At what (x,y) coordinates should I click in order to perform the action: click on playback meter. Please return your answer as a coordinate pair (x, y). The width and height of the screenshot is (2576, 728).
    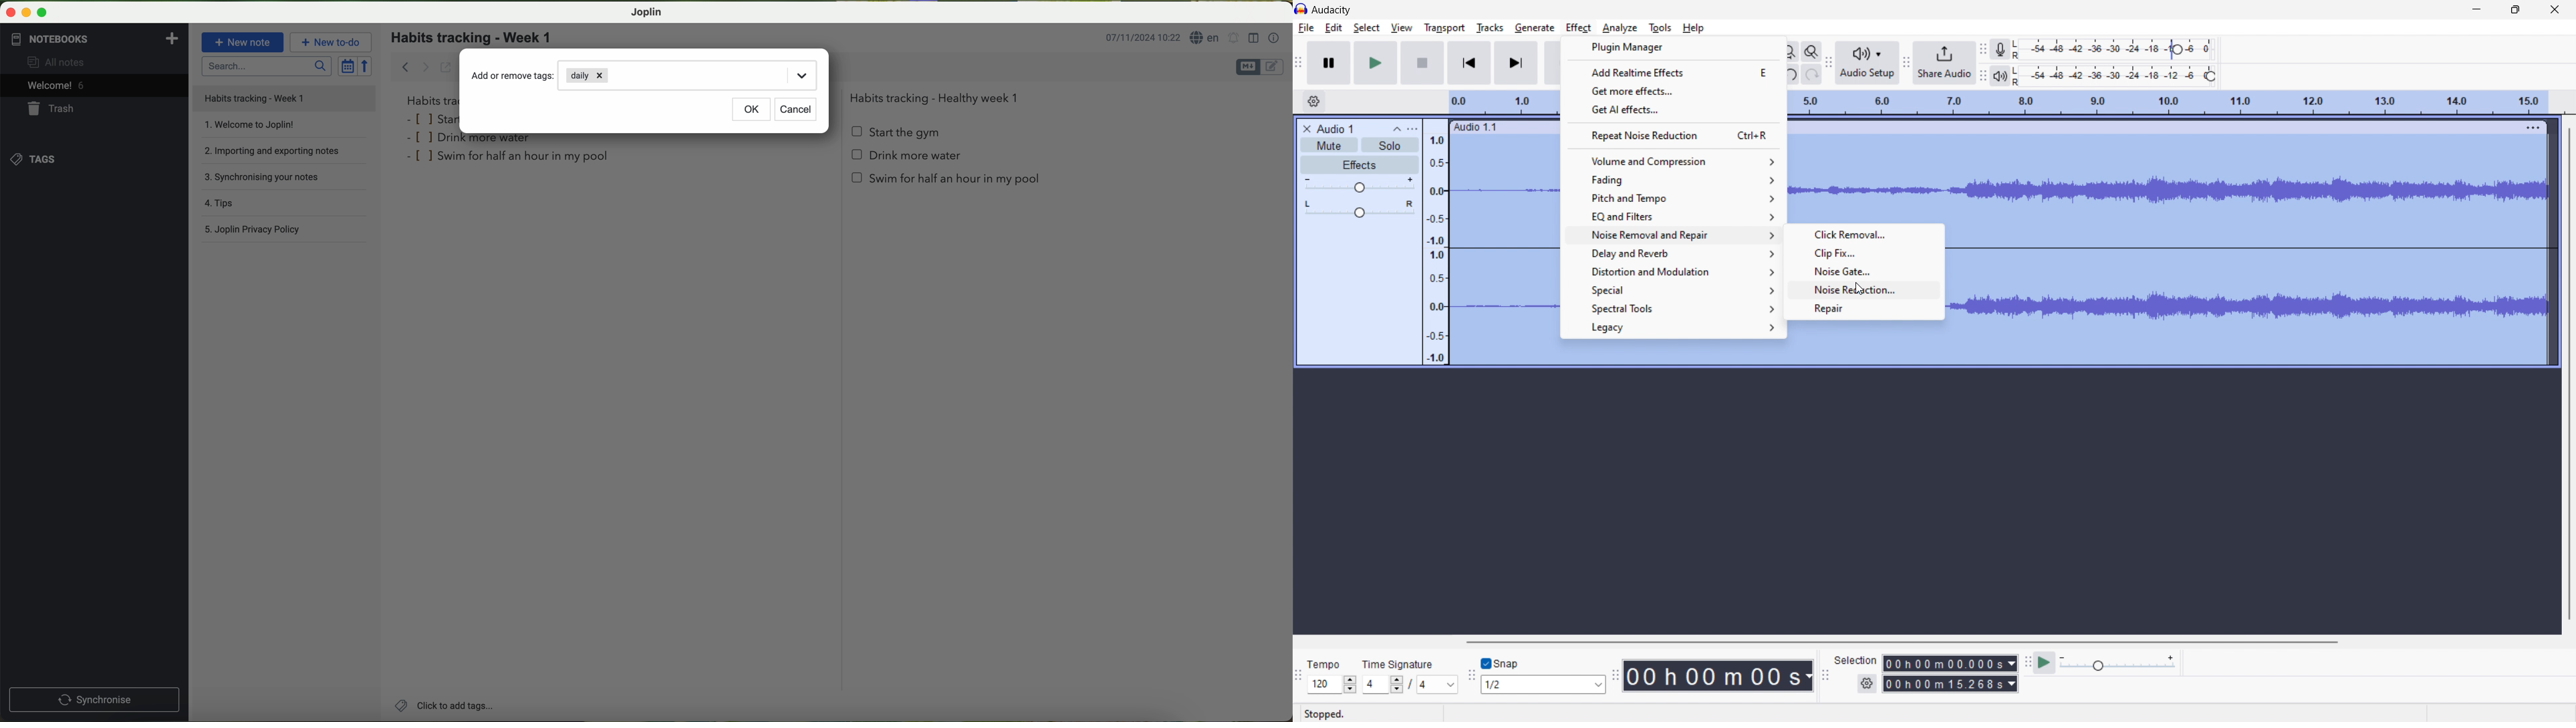
    Looking at the image, I should click on (2121, 76).